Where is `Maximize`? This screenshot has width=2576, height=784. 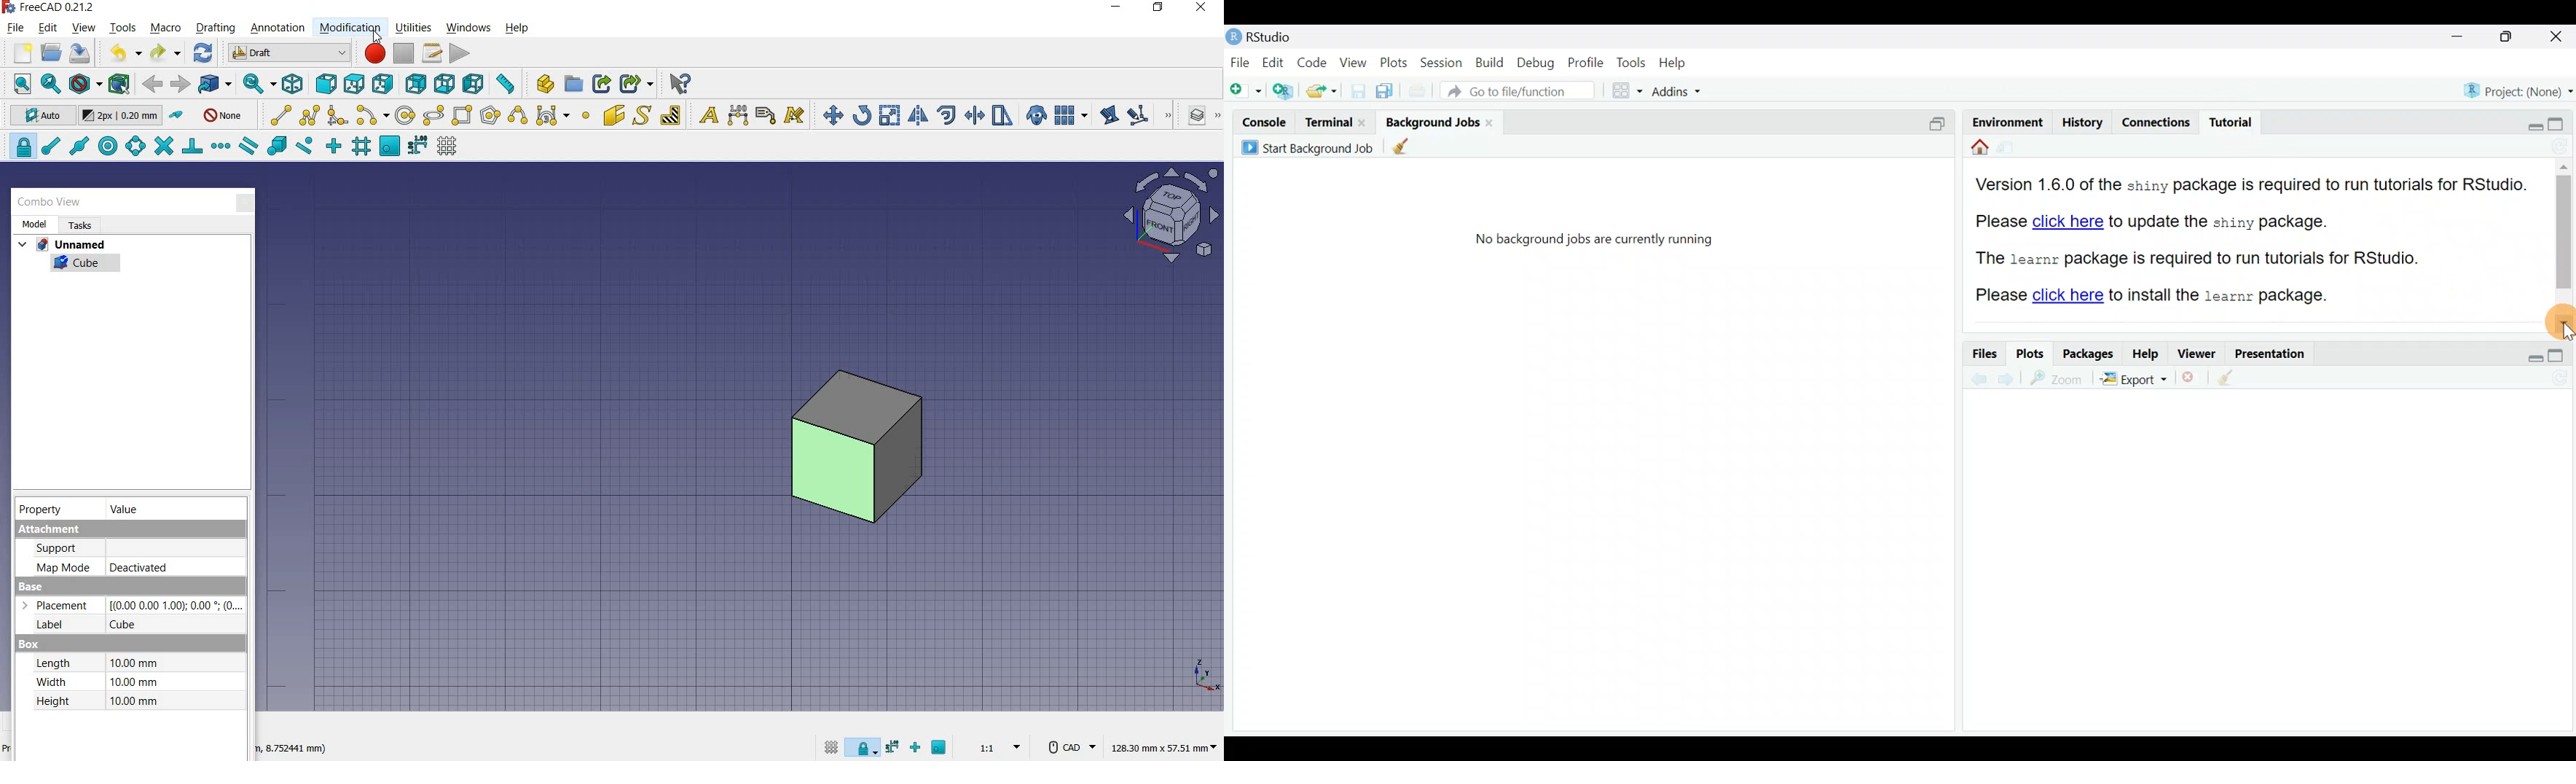
Maximize is located at coordinates (2560, 122).